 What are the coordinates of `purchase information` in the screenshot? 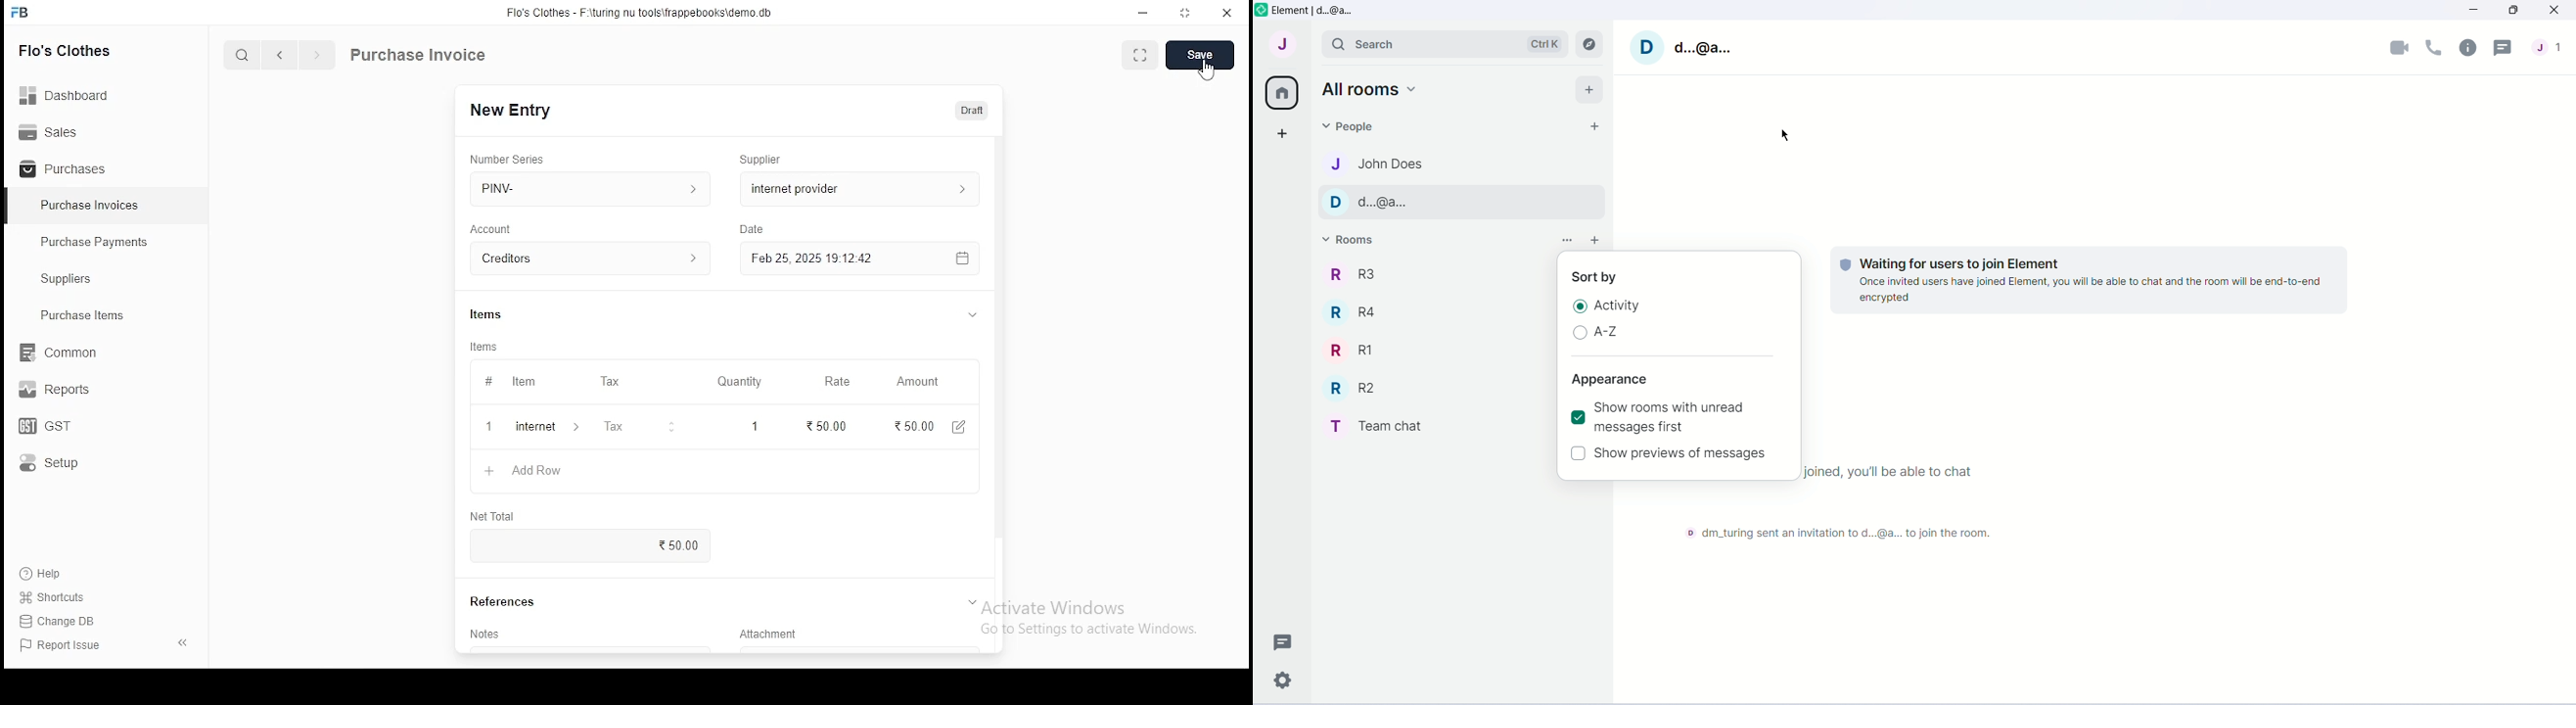 It's located at (419, 56).